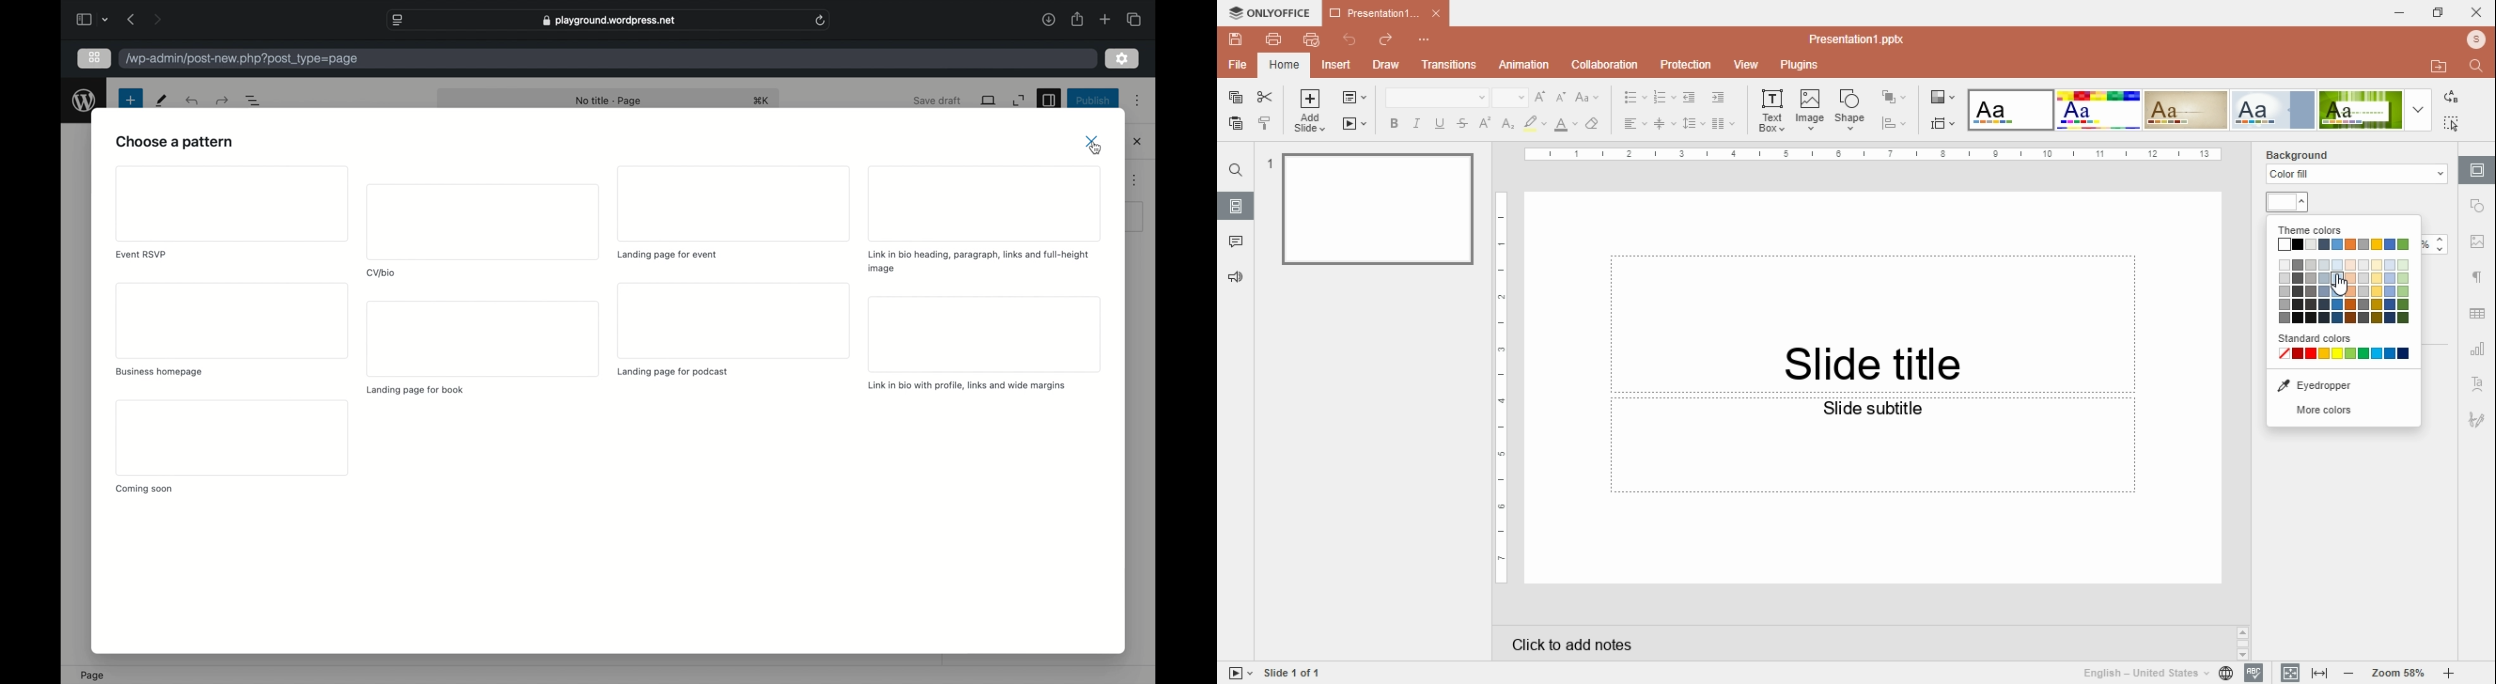 The height and width of the screenshot is (700, 2520). Describe the element at coordinates (610, 20) in the screenshot. I see `web address` at that location.